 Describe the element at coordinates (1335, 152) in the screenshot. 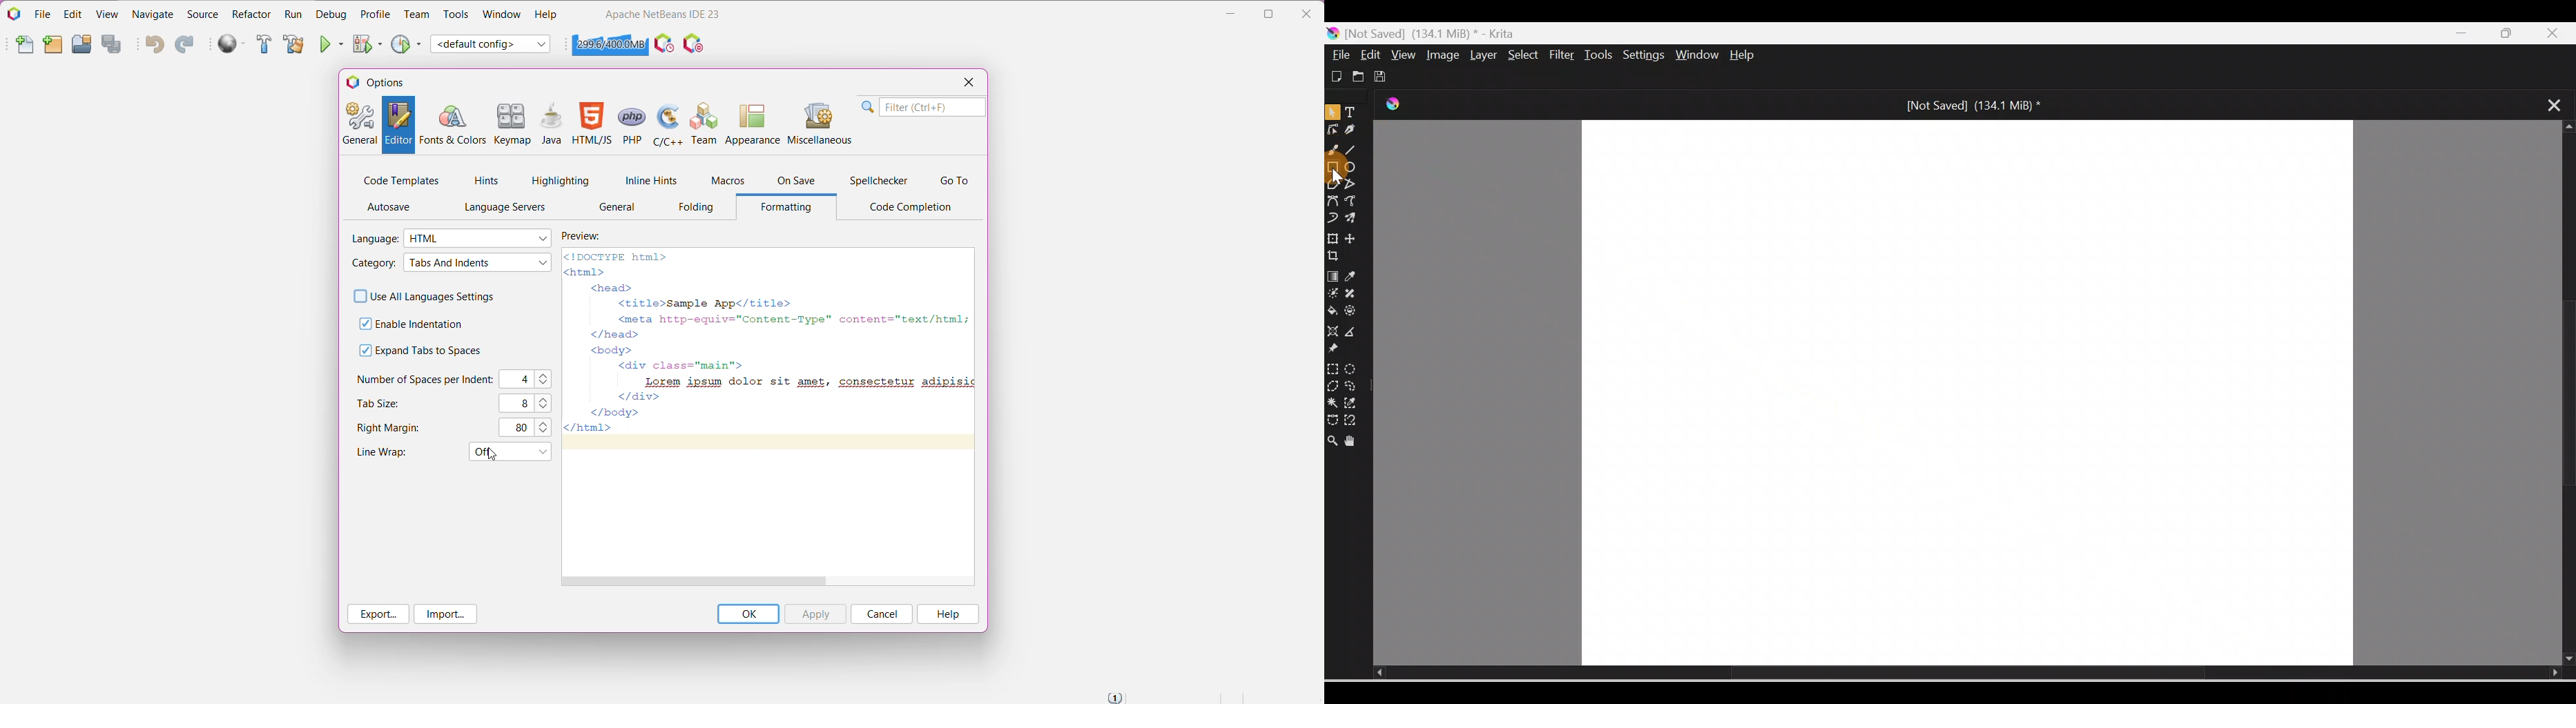

I see `Freehand brush tool` at that location.